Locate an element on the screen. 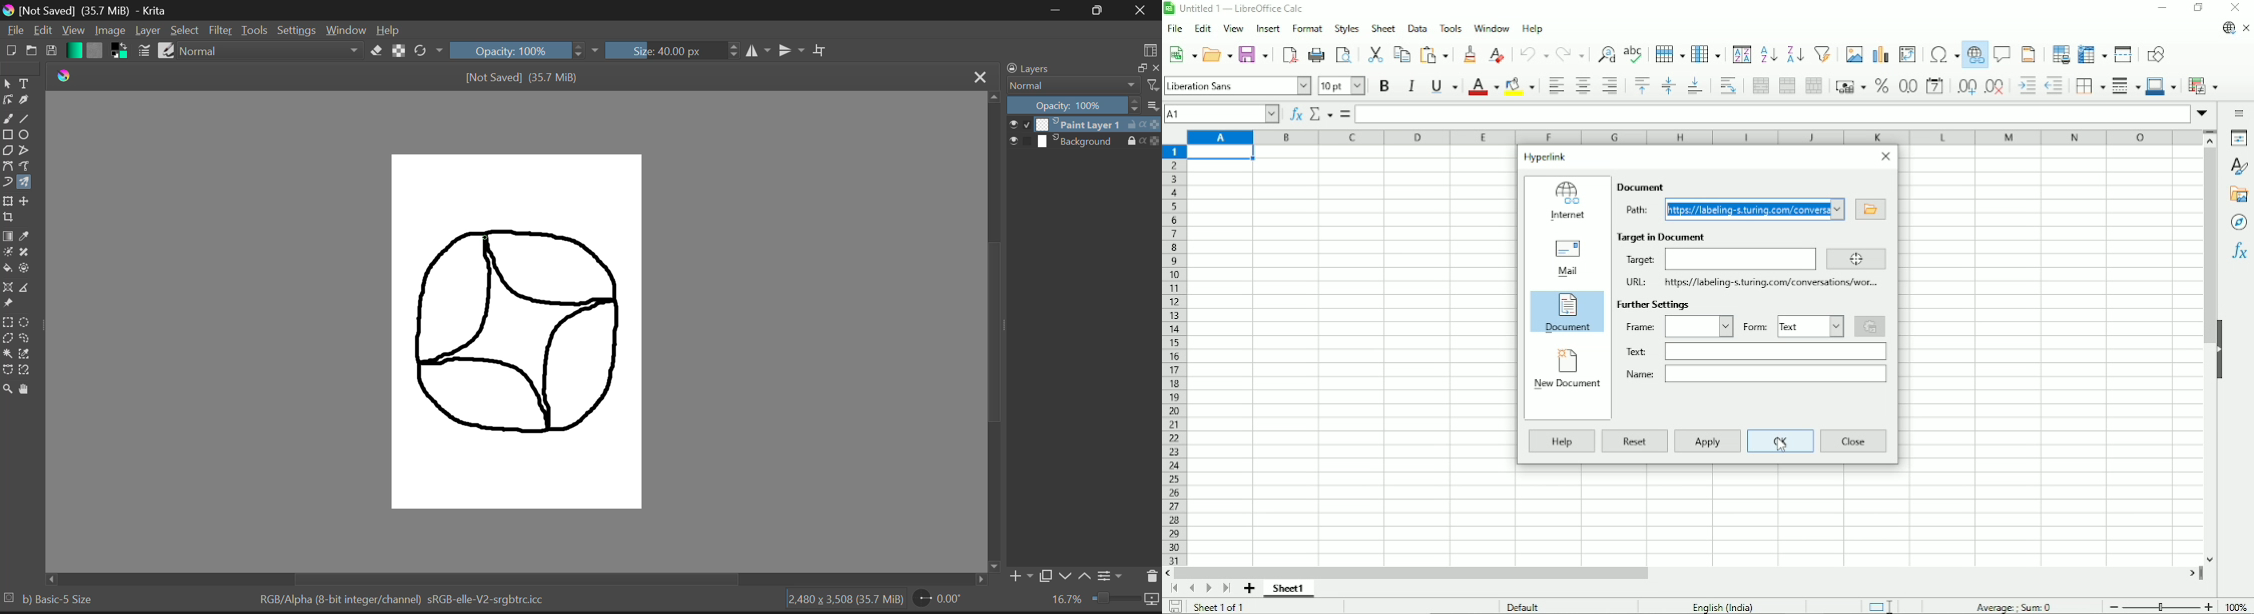 This screenshot has width=2268, height=616. Align top is located at coordinates (1641, 84).